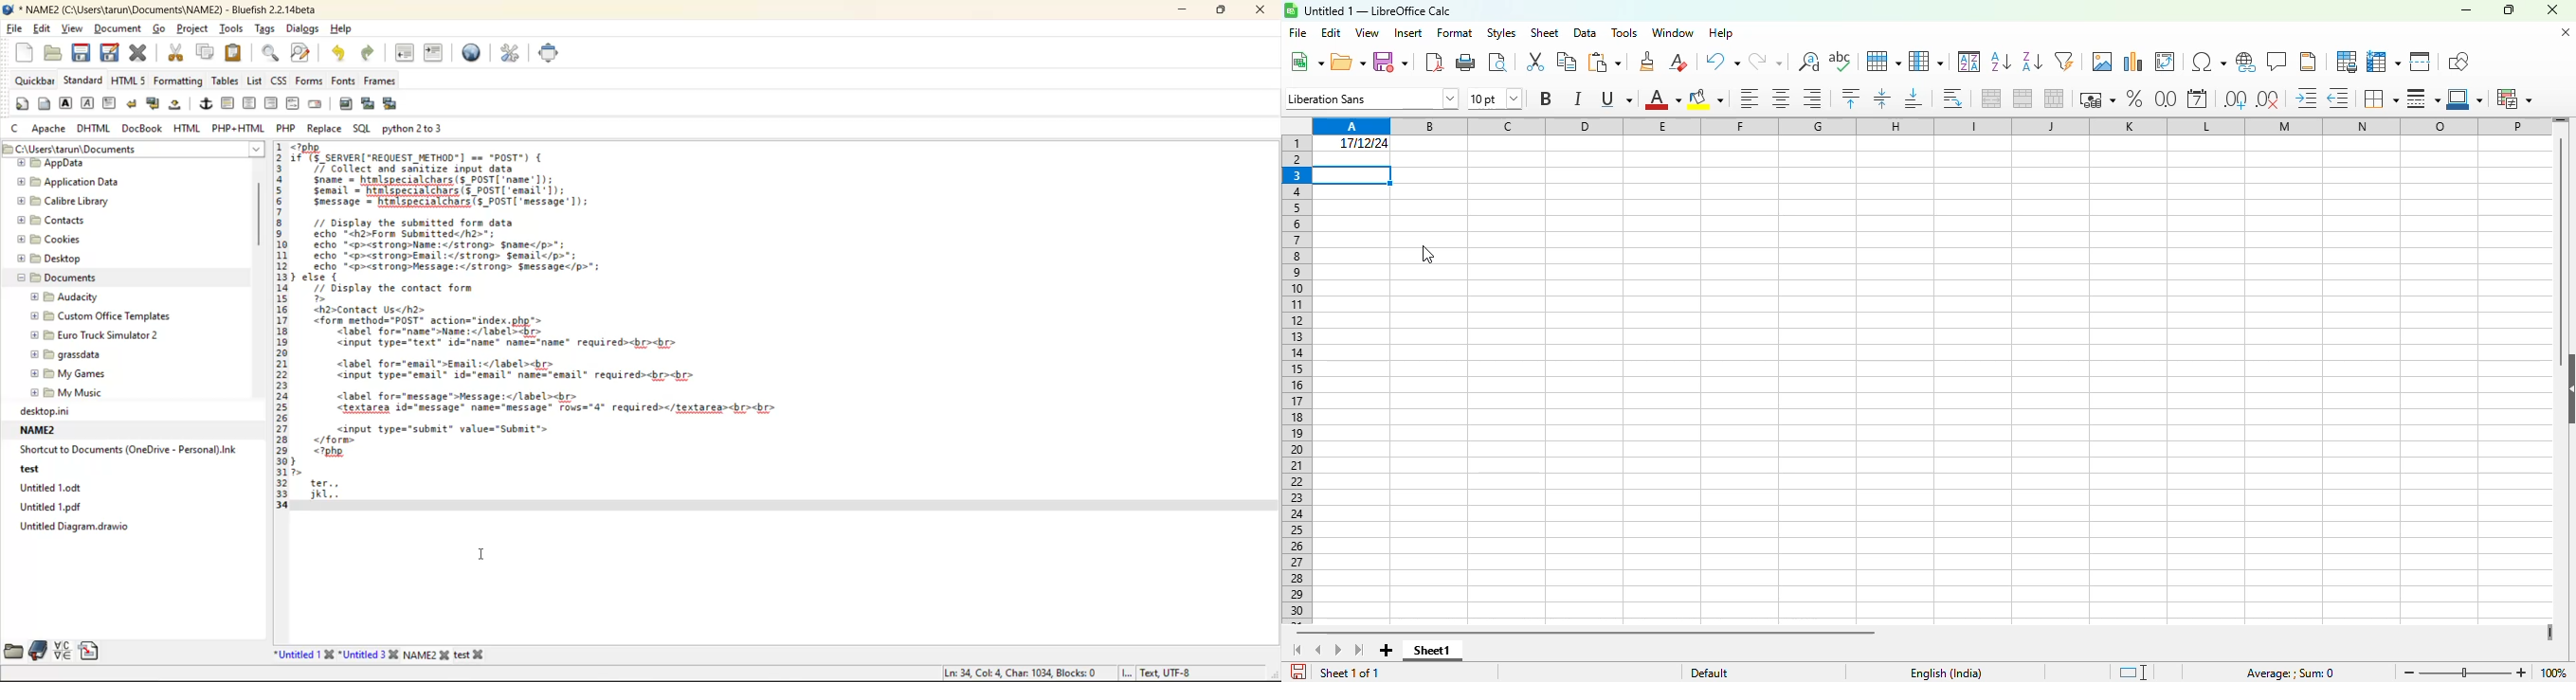  What do you see at coordinates (2096, 99) in the screenshot?
I see `format as currency` at bounding box center [2096, 99].